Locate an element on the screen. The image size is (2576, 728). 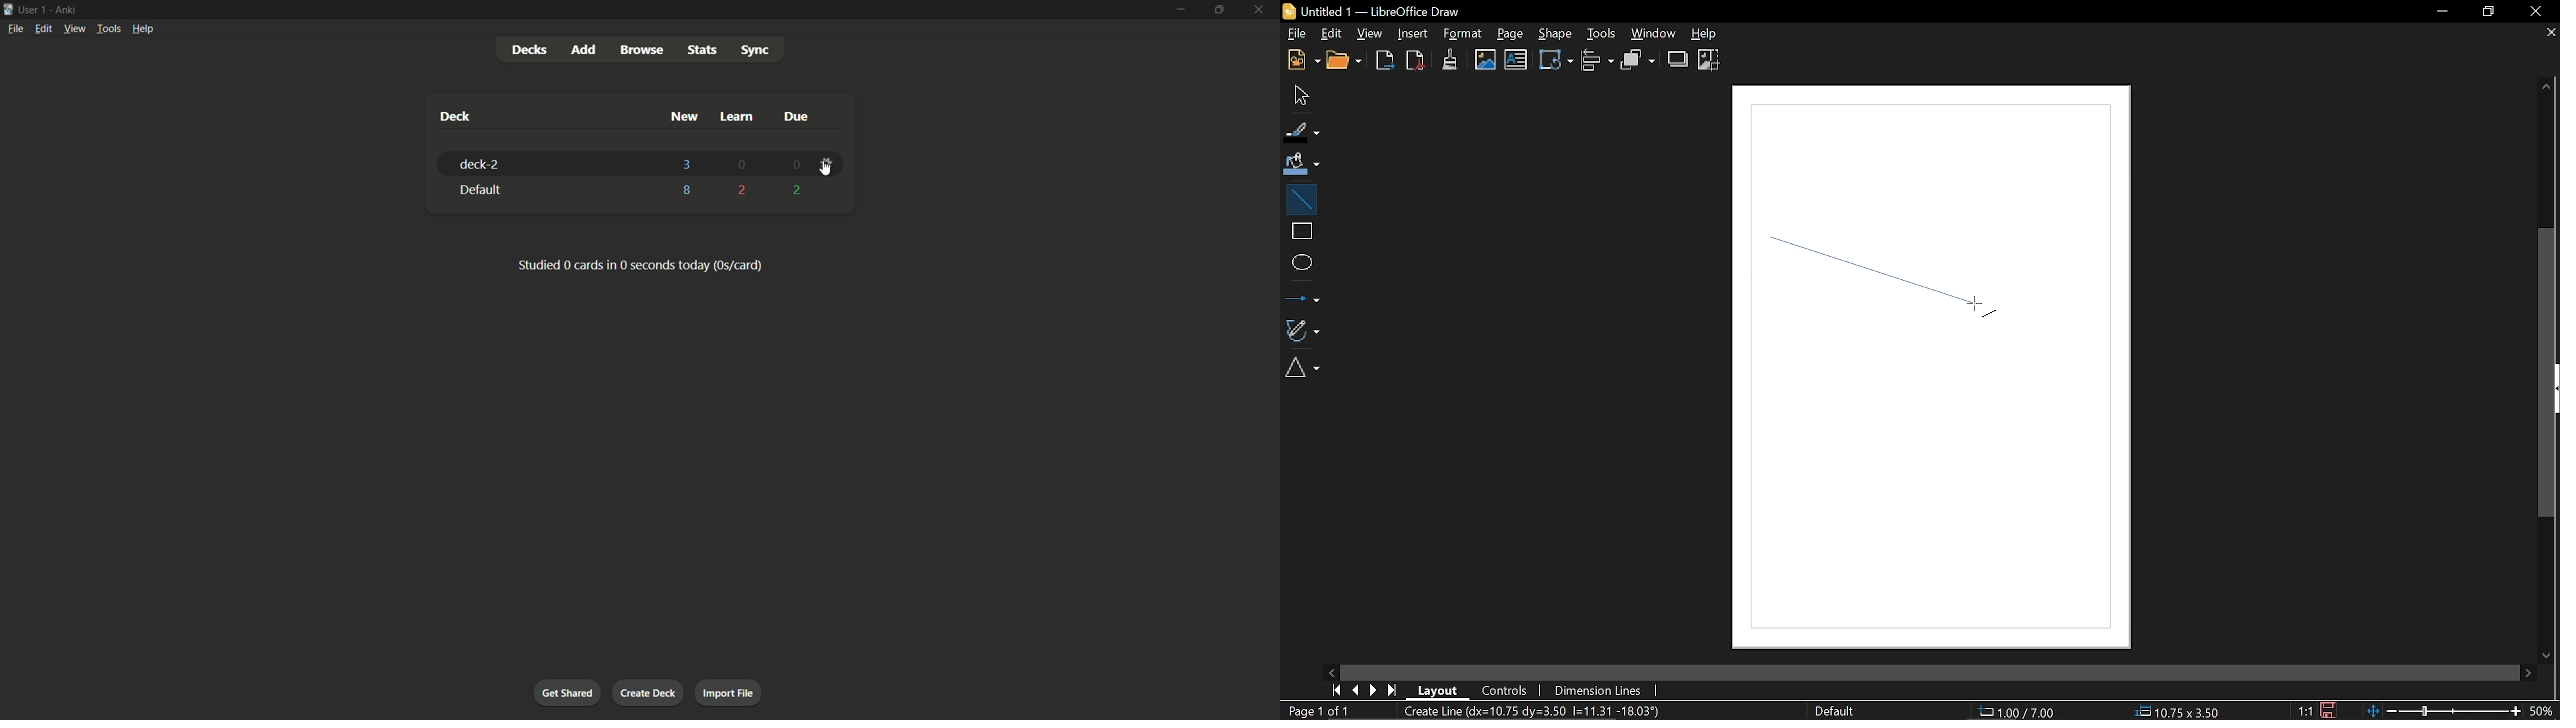
Scaling factor is located at coordinates (2304, 711).